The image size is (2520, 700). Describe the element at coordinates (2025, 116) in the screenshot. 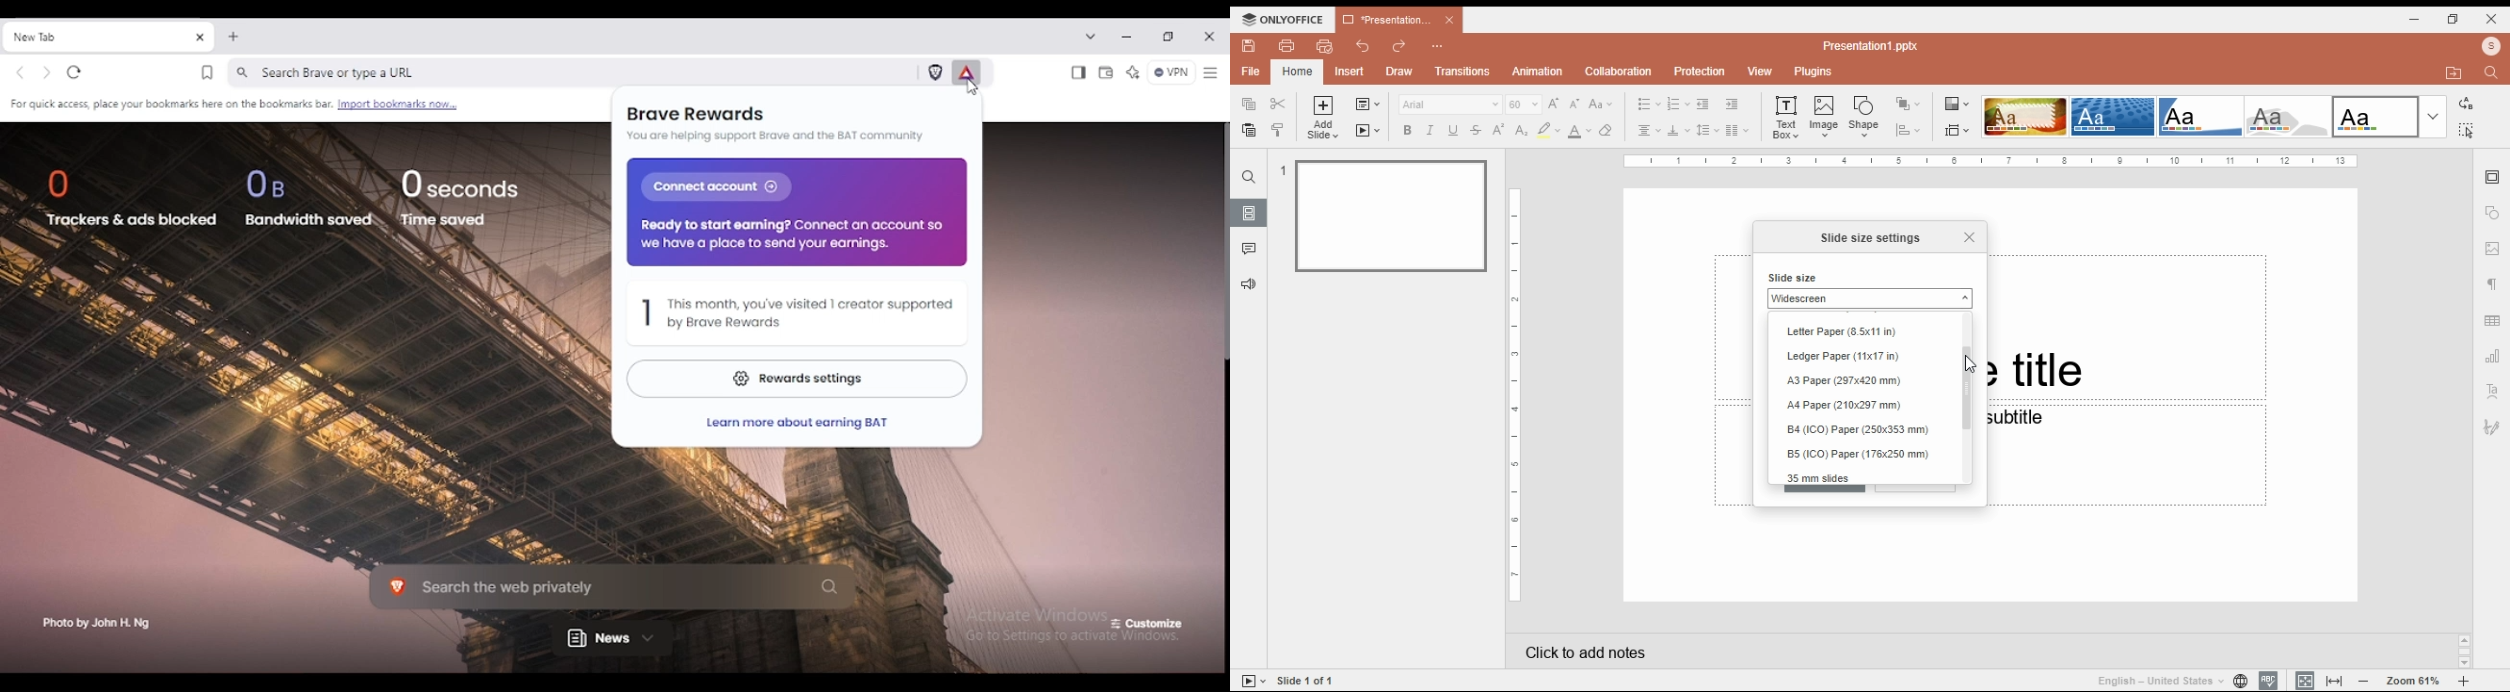

I see `slide them option` at that location.